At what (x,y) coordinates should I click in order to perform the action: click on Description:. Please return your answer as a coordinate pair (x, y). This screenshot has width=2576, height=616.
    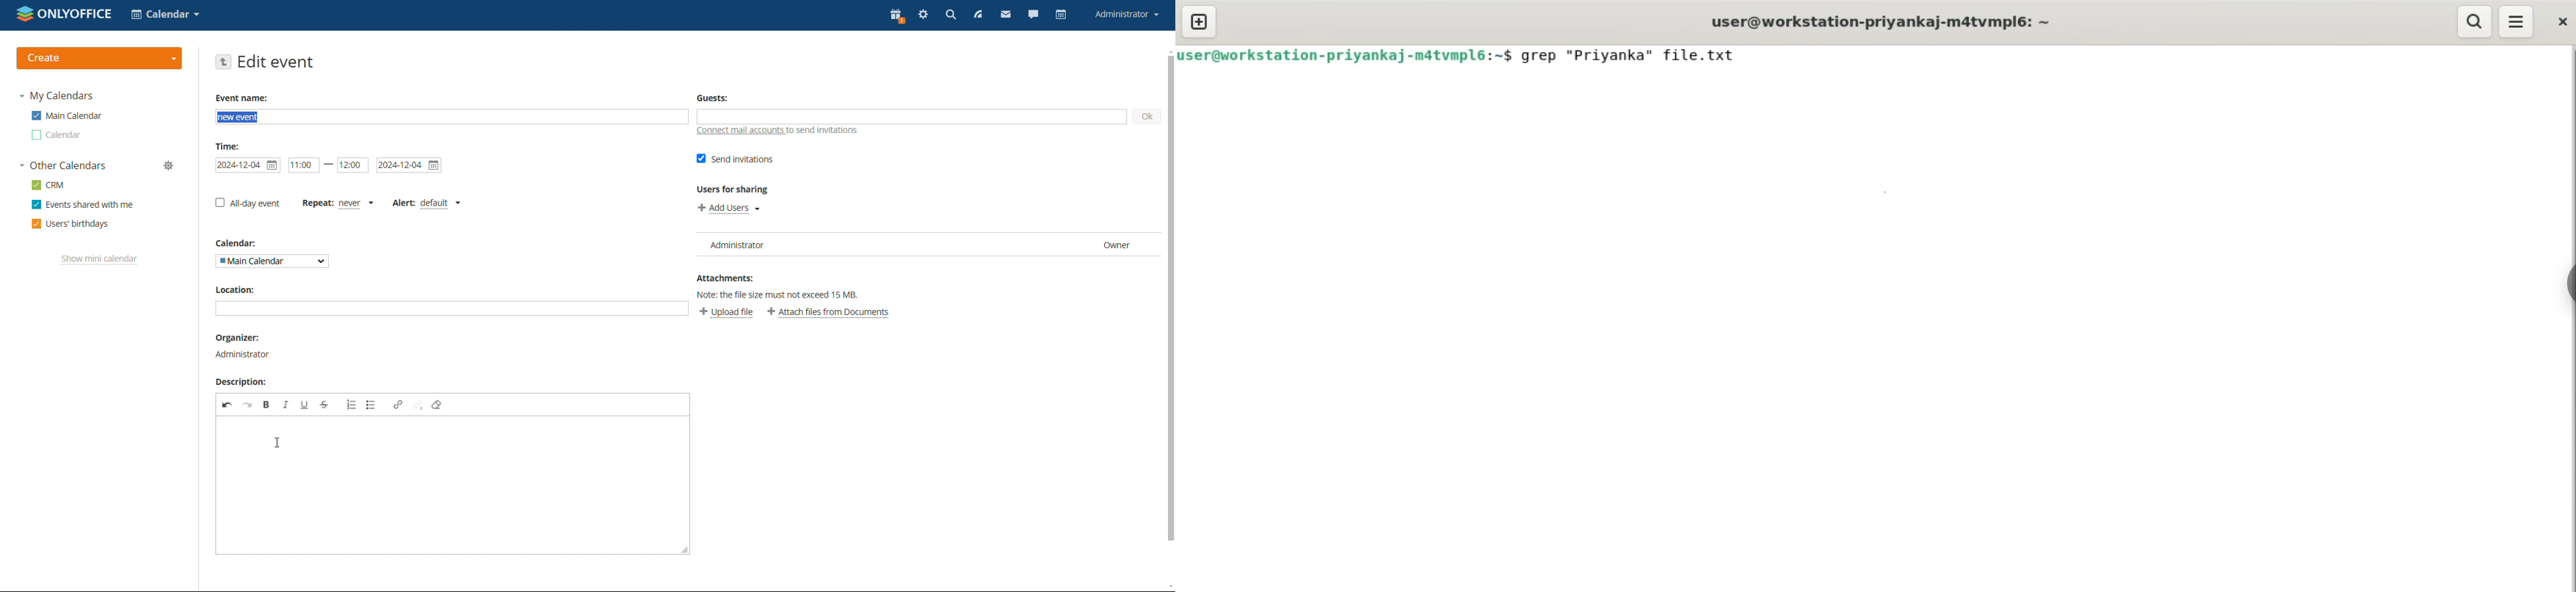
    Looking at the image, I should click on (243, 381).